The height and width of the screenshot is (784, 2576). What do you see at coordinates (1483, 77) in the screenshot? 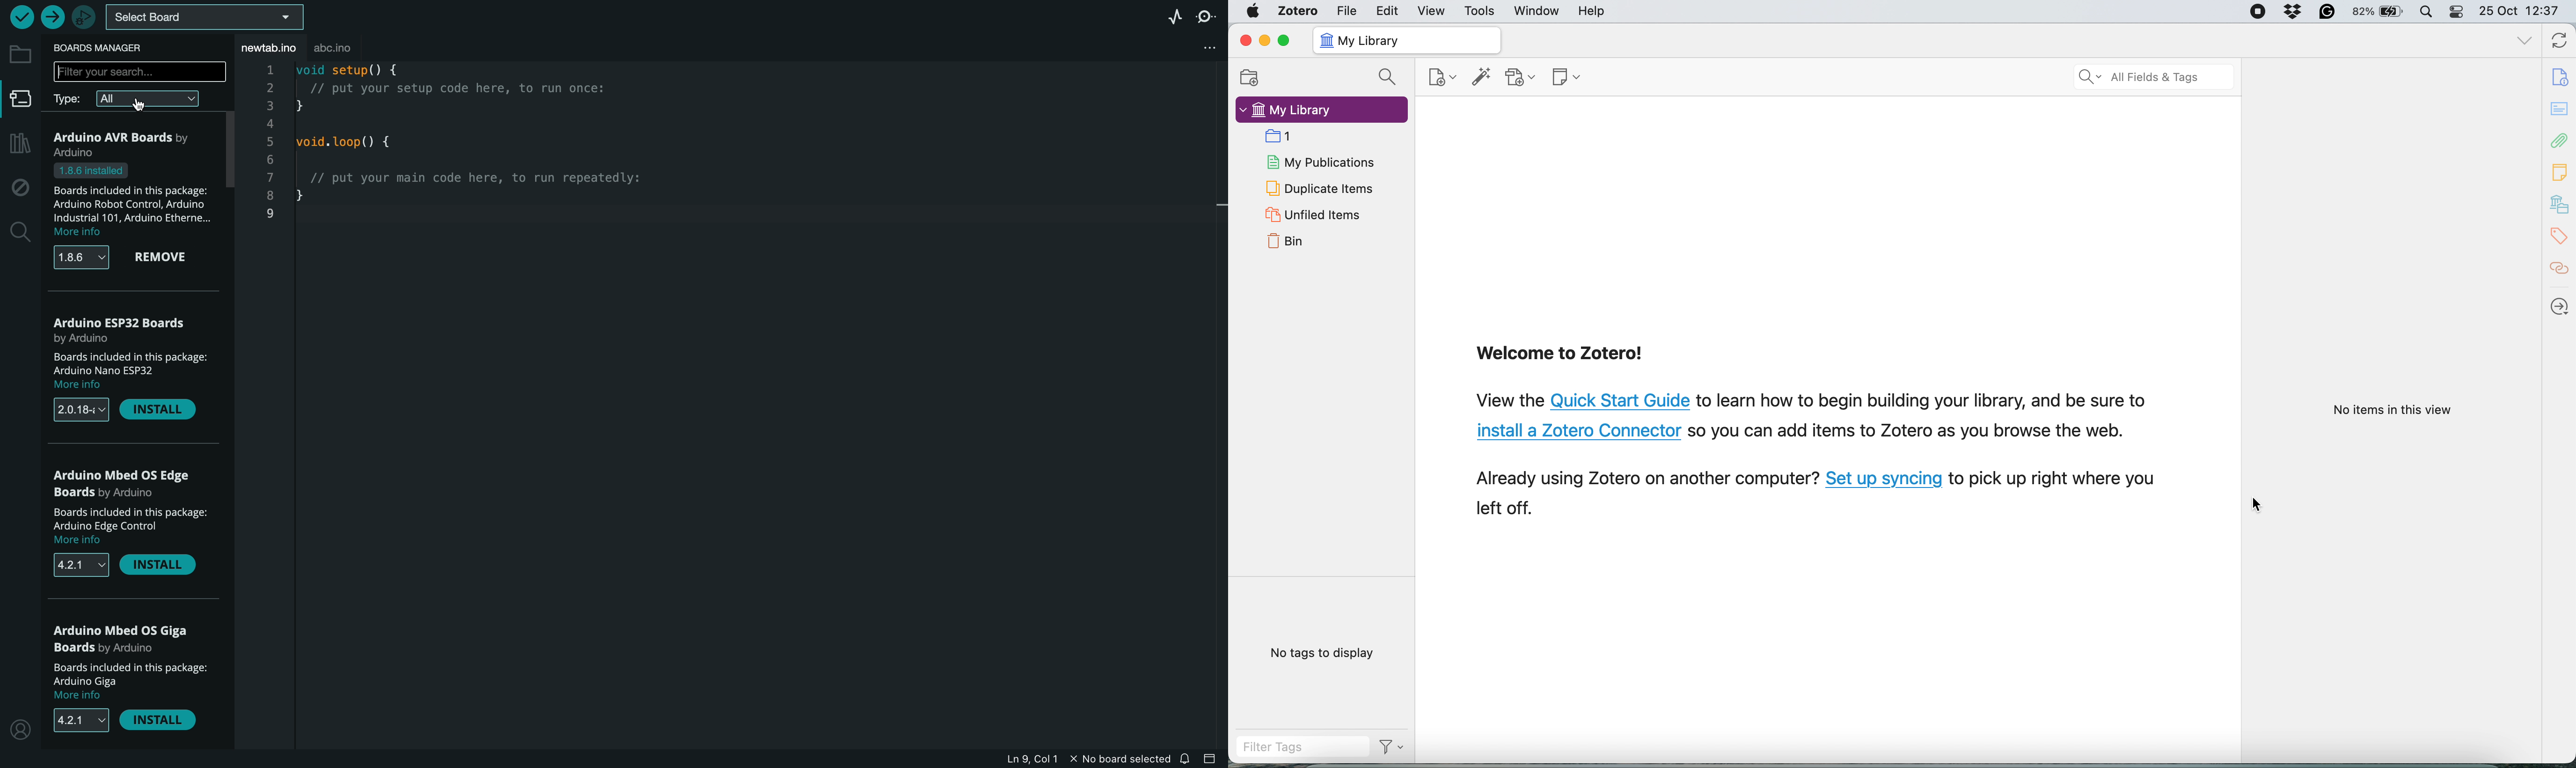
I see `add item by identifier` at bounding box center [1483, 77].